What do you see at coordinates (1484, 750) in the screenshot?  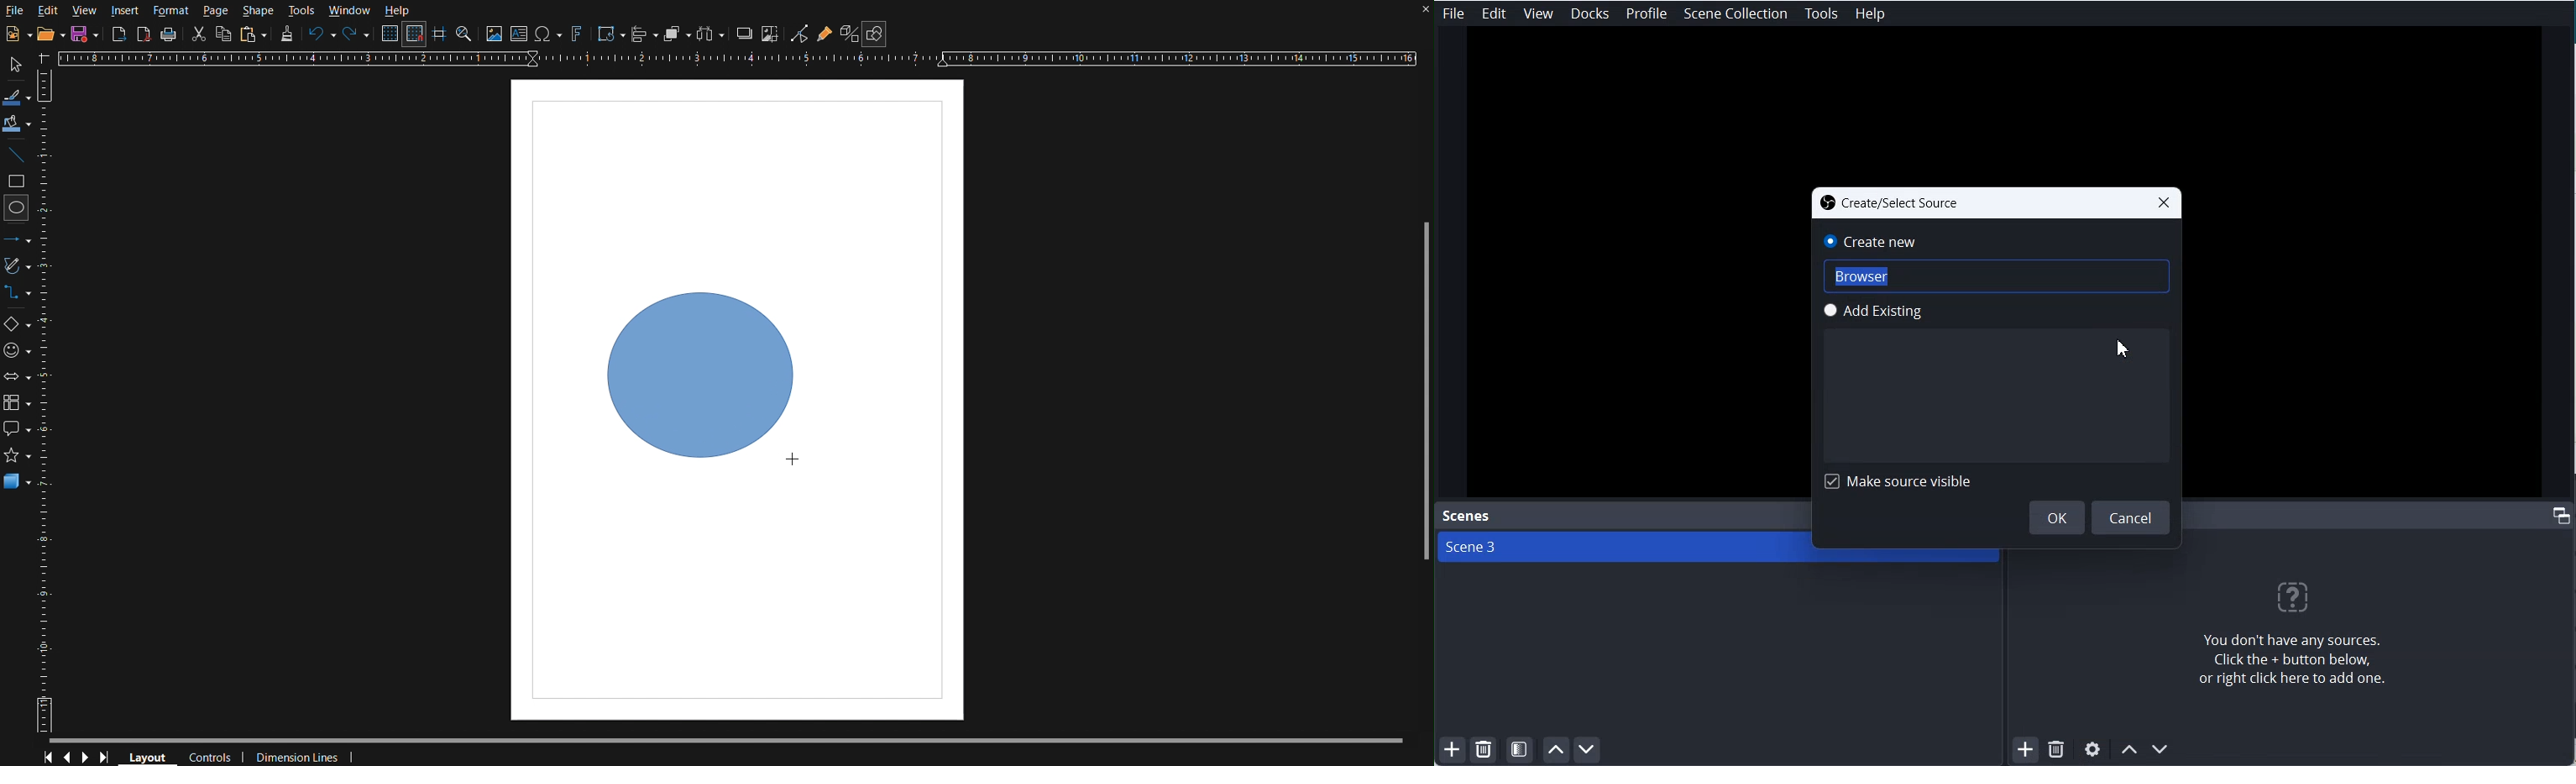 I see `Remove selected Scene` at bounding box center [1484, 750].